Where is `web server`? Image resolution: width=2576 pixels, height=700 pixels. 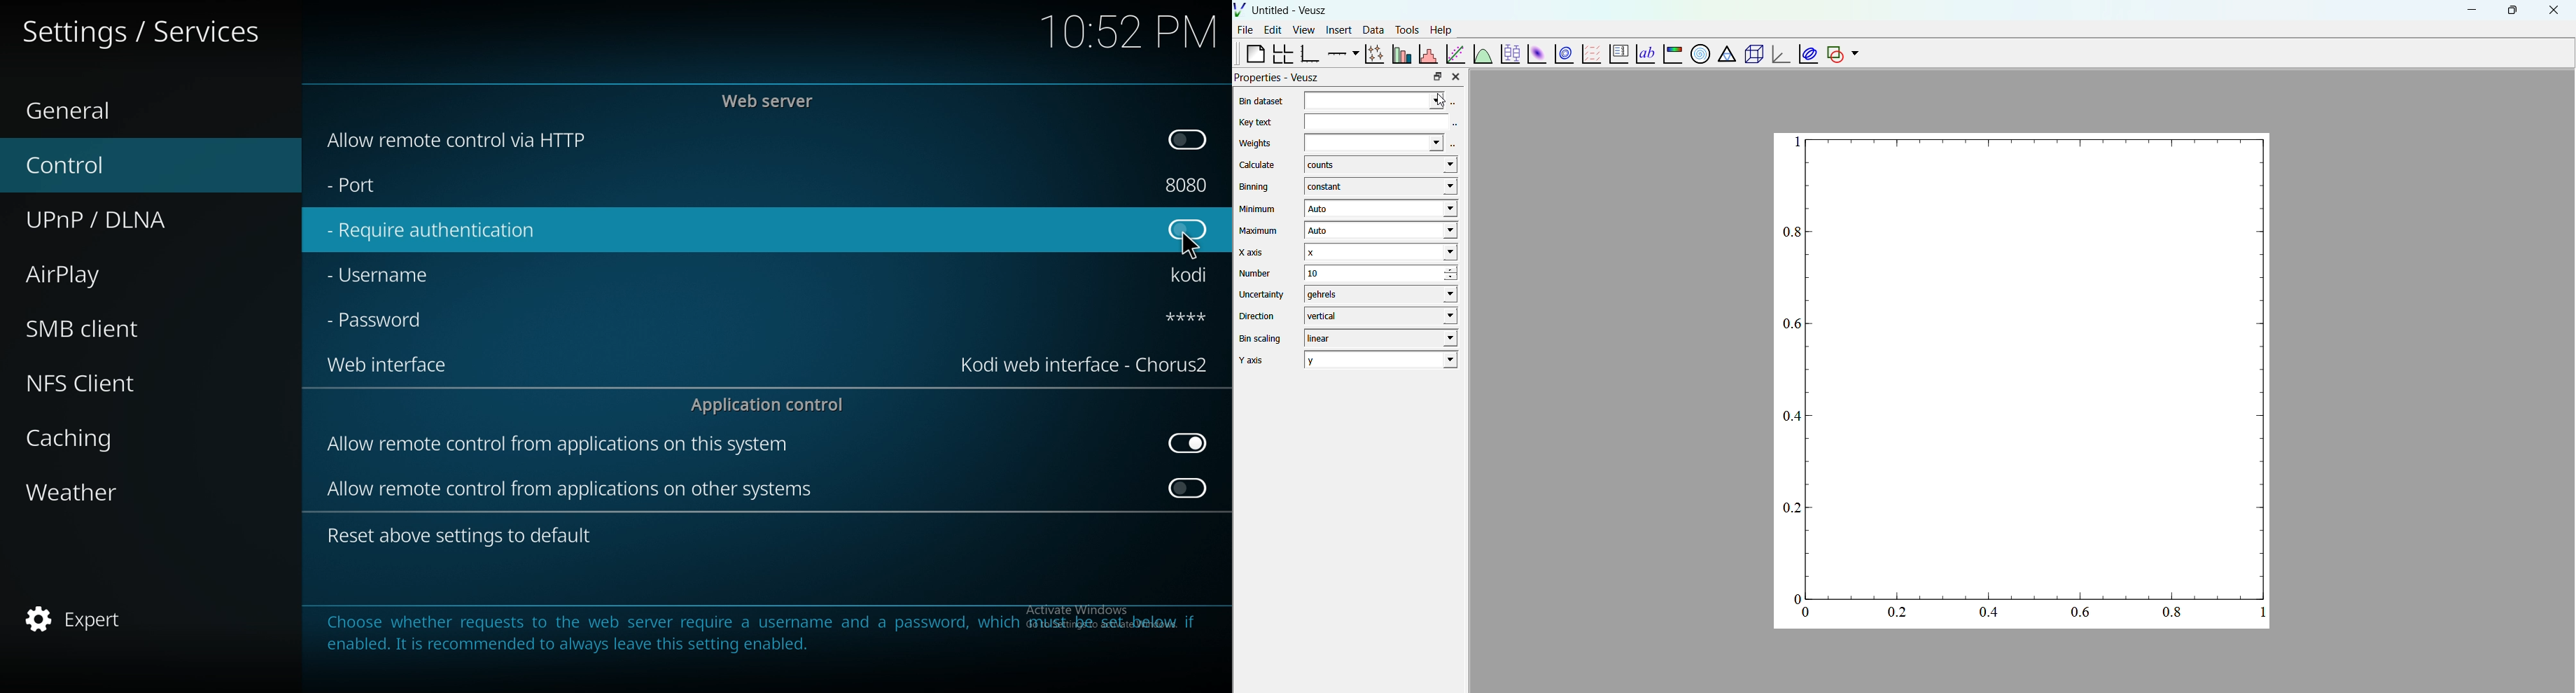 web server is located at coordinates (771, 101).